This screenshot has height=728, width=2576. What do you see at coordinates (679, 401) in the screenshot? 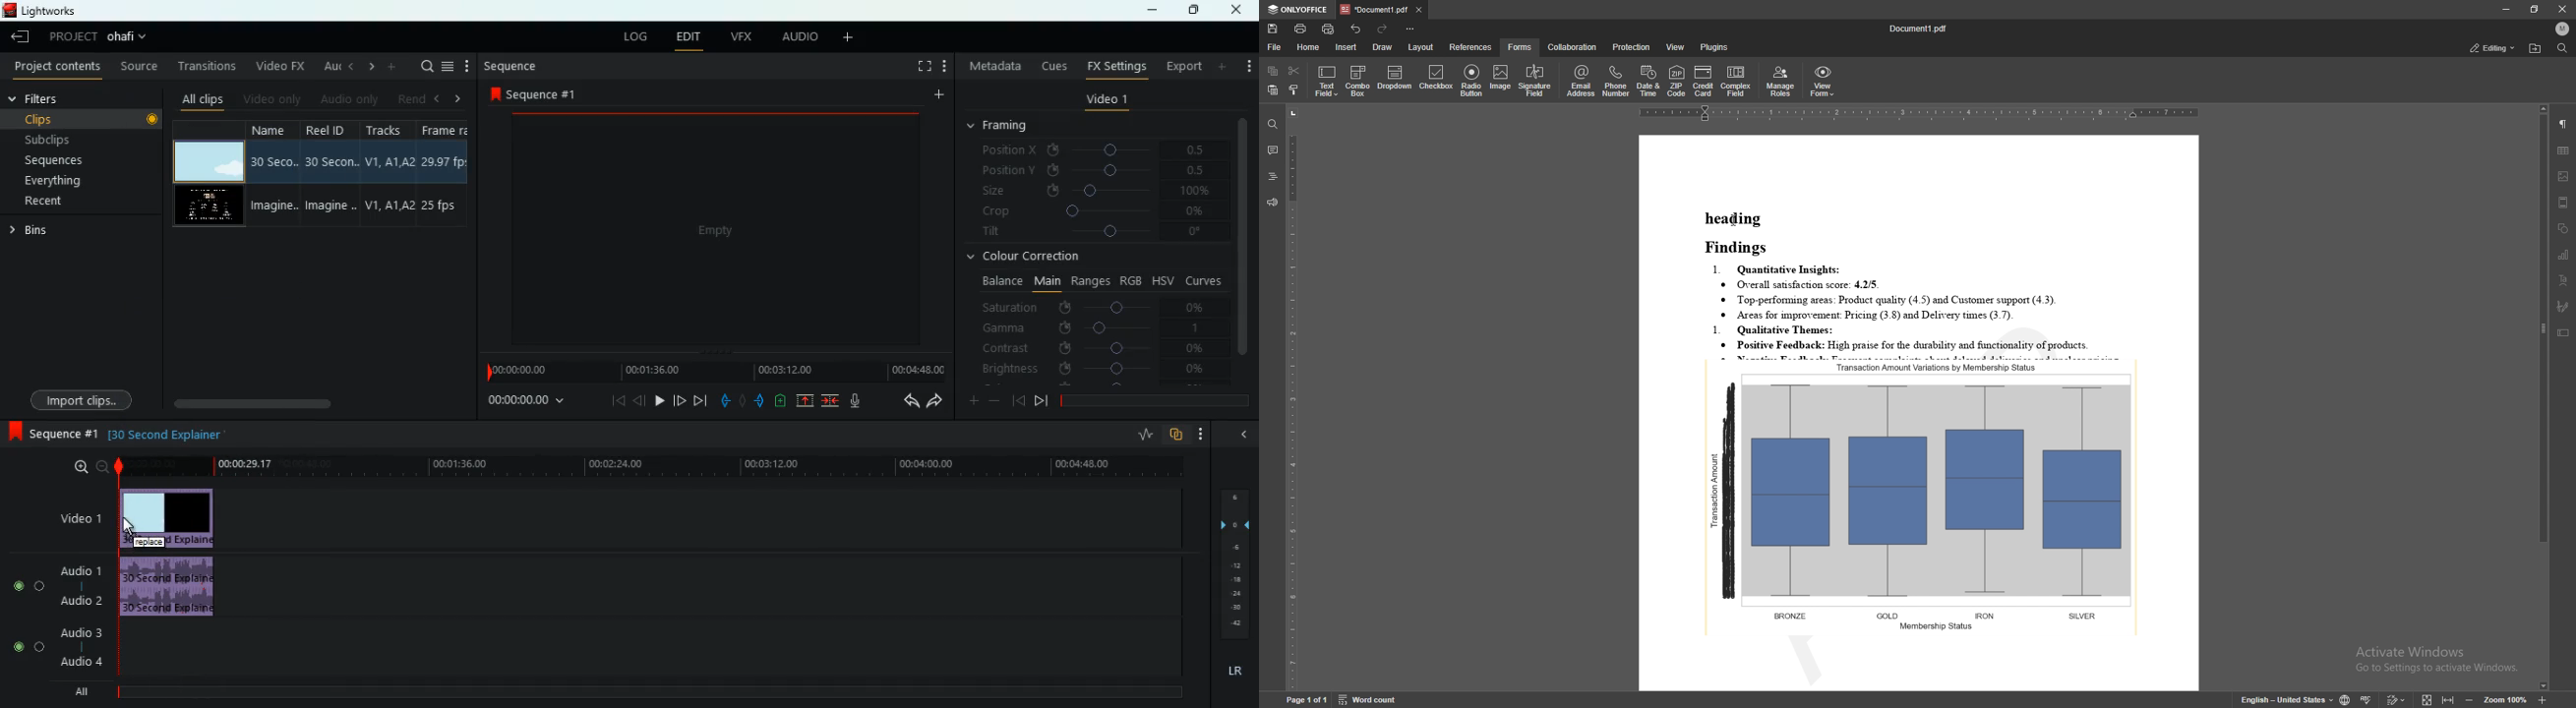
I see `jump` at bounding box center [679, 401].